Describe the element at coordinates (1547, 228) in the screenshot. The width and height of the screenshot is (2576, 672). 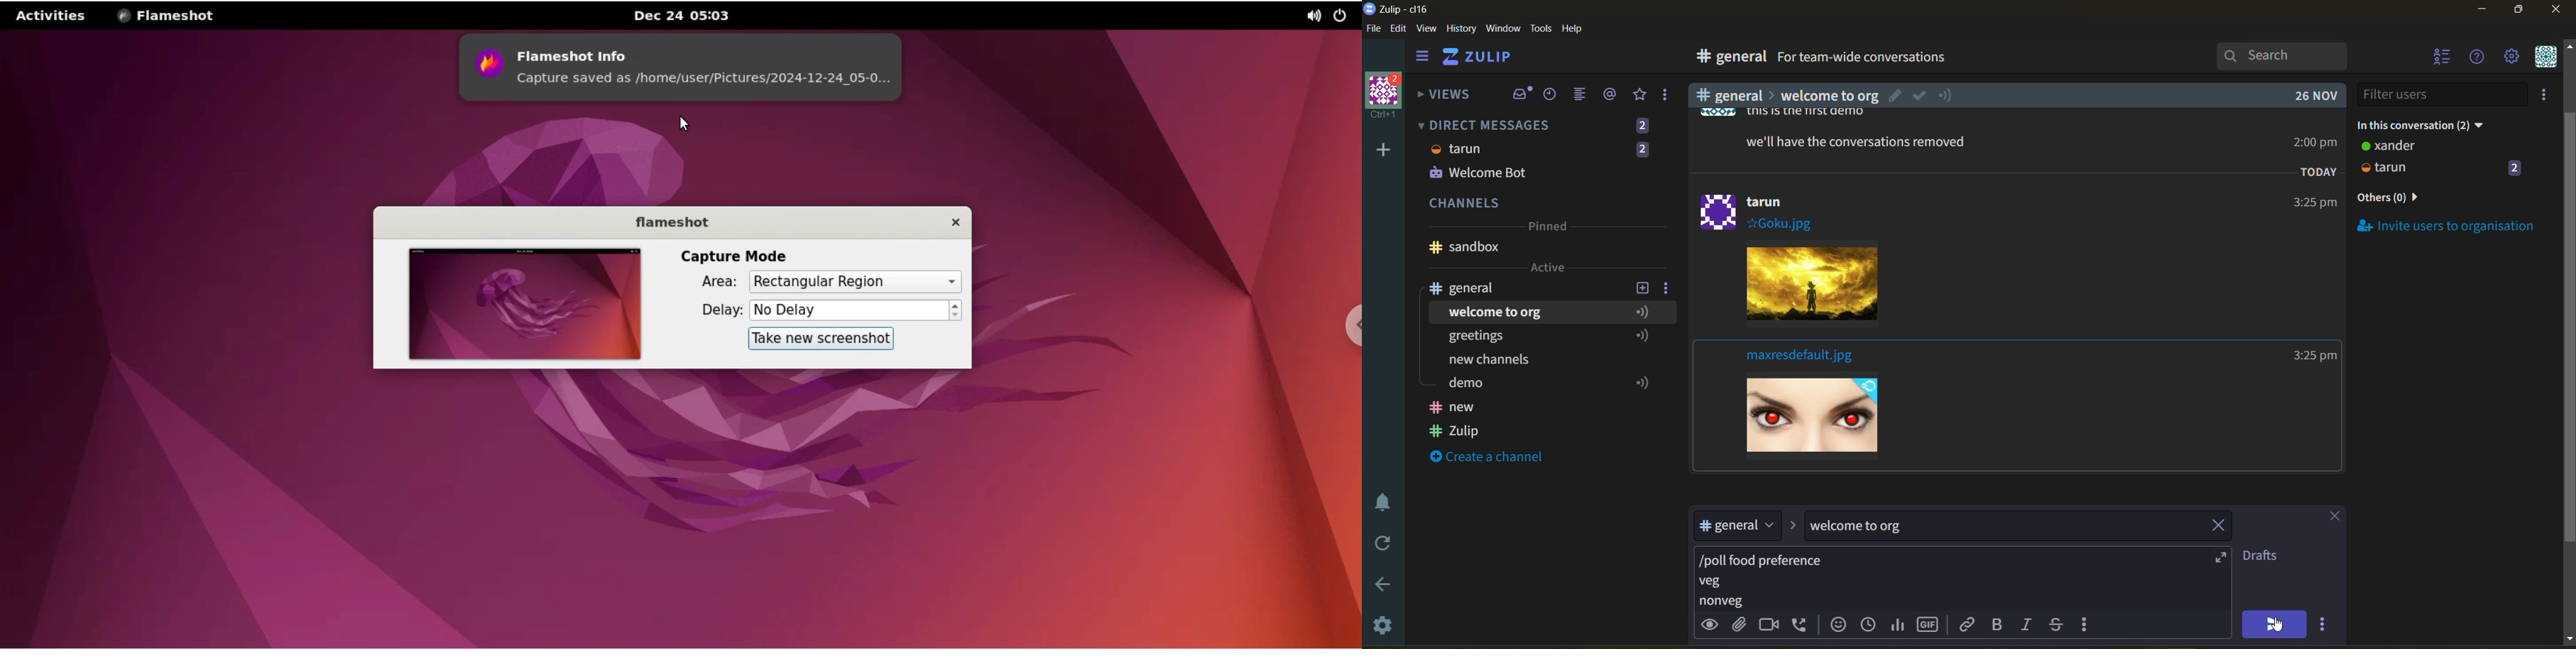
I see `pinned` at that location.